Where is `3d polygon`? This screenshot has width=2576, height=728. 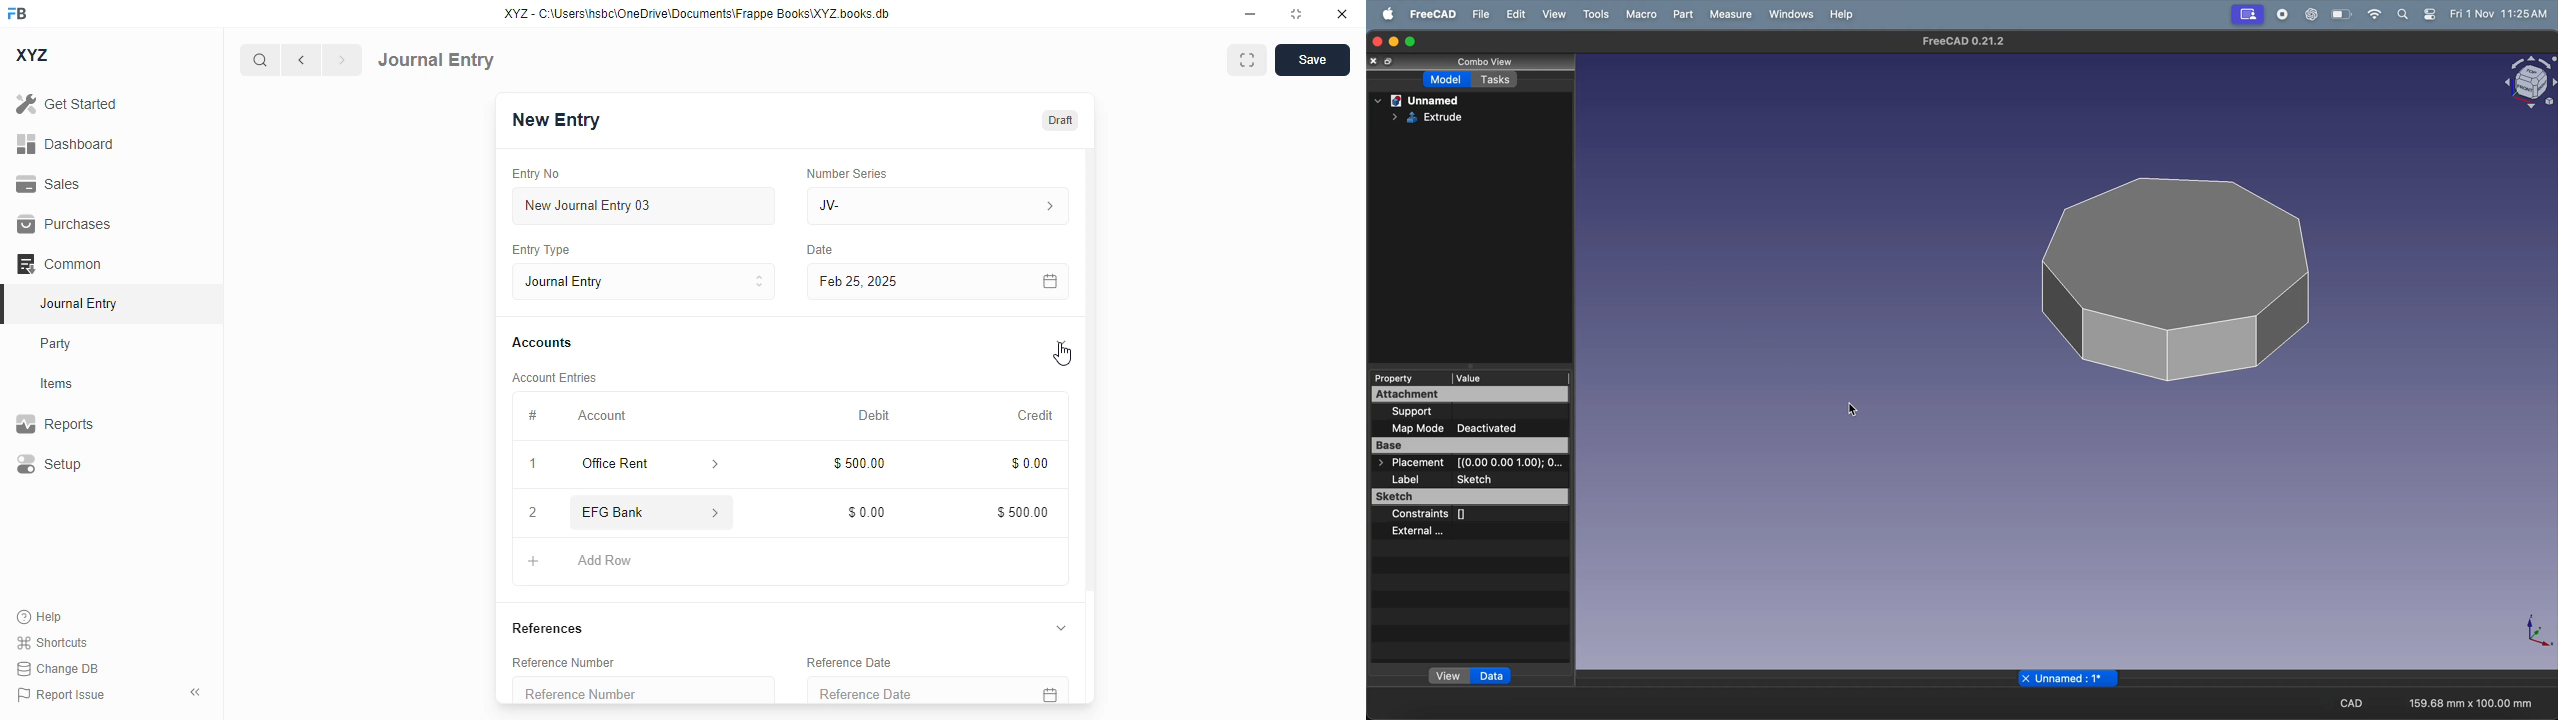
3d polygon is located at coordinates (2178, 276).